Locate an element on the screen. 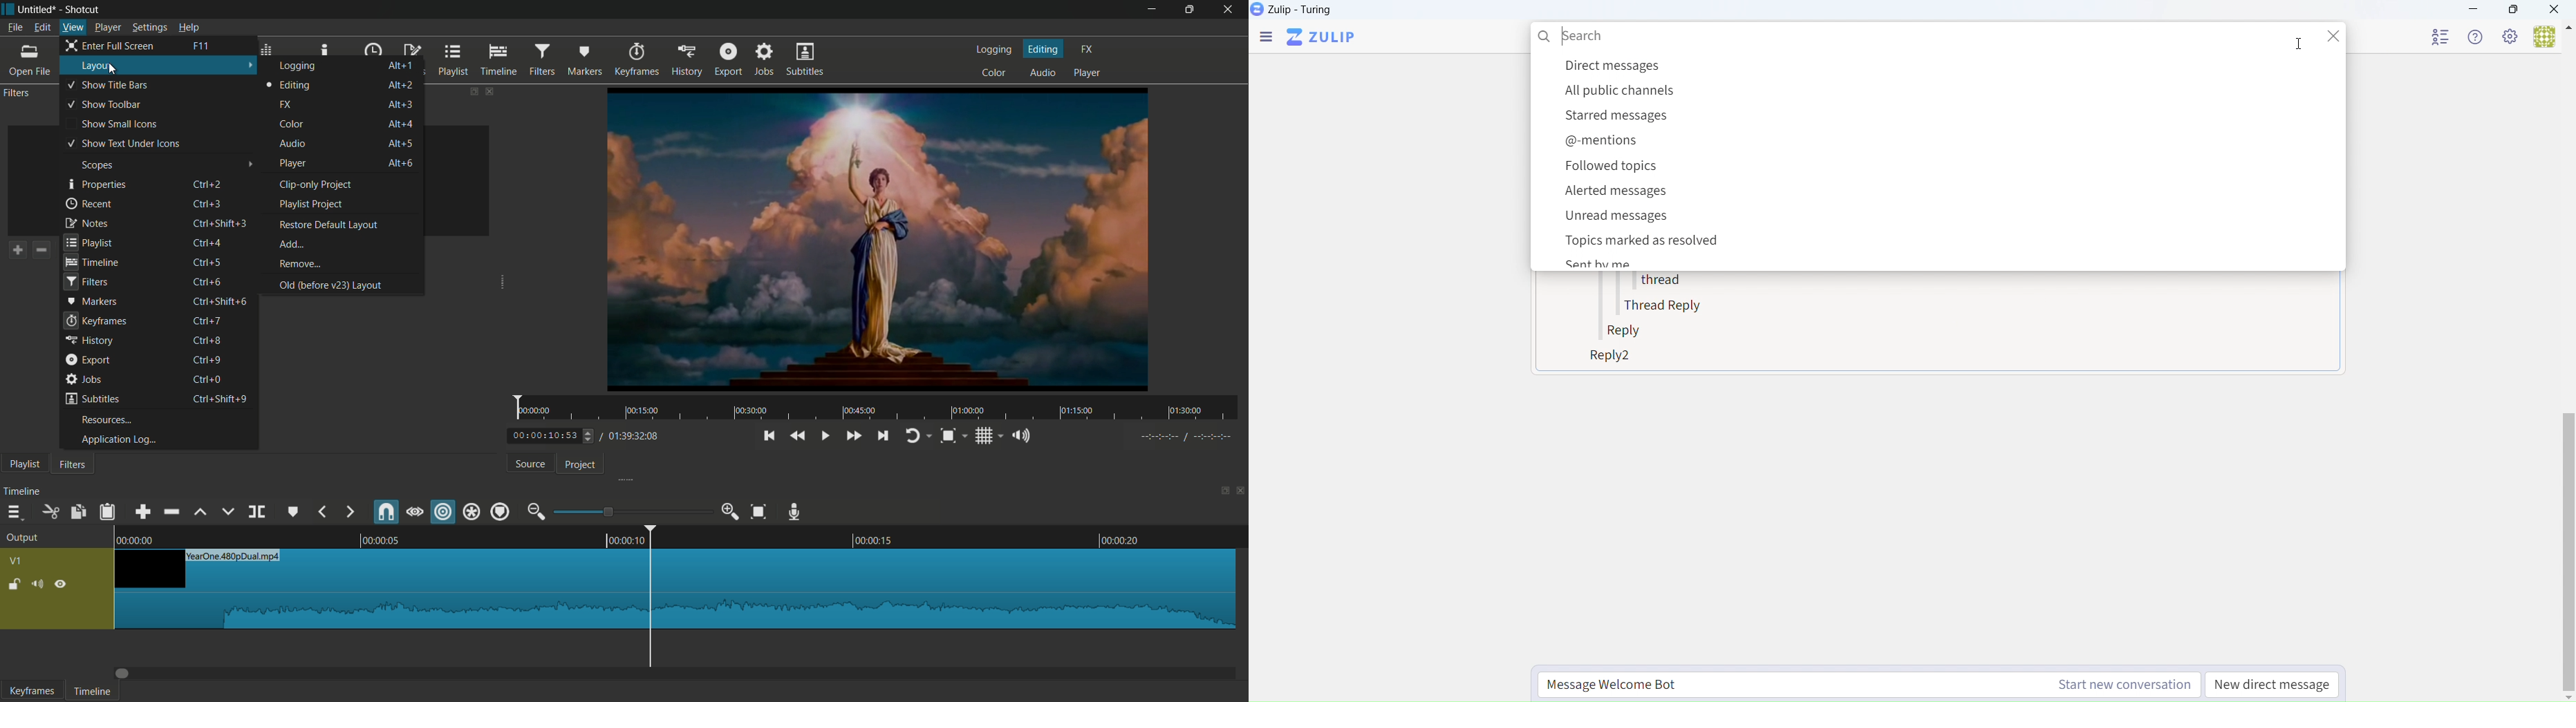  total time is located at coordinates (631, 437).